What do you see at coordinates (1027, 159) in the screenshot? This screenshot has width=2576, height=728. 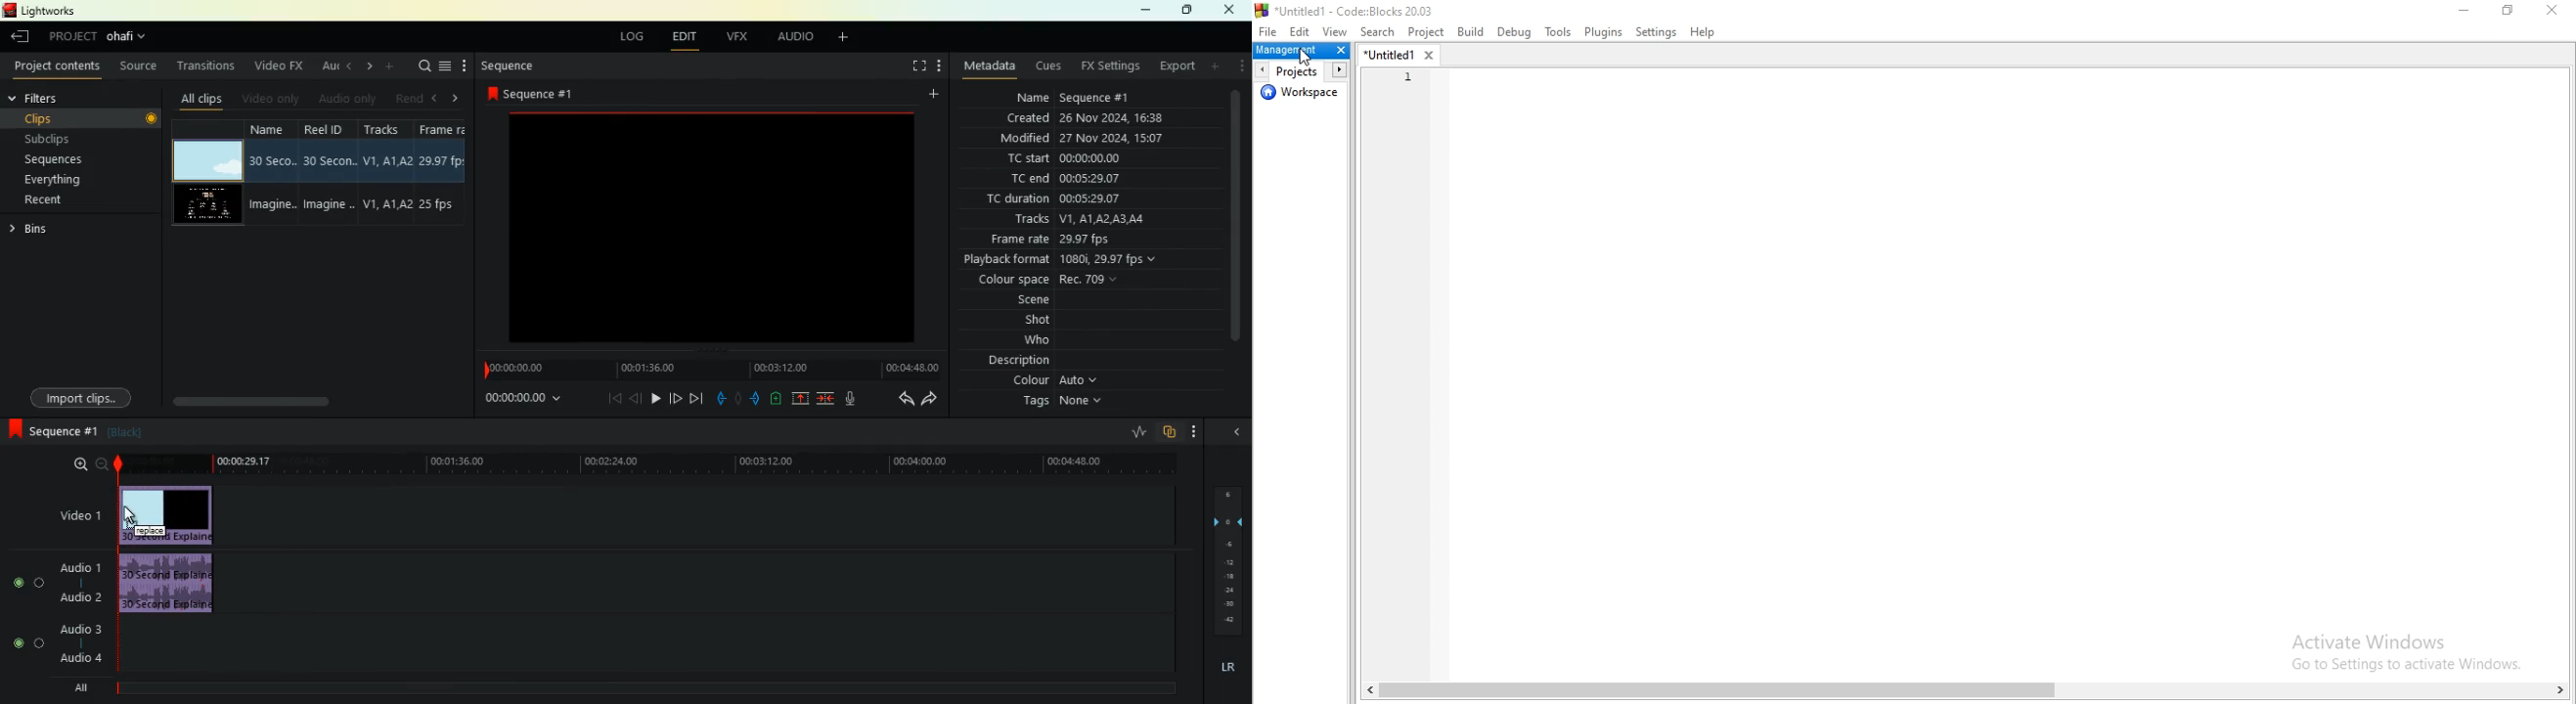 I see `tc start` at bounding box center [1027, 159].